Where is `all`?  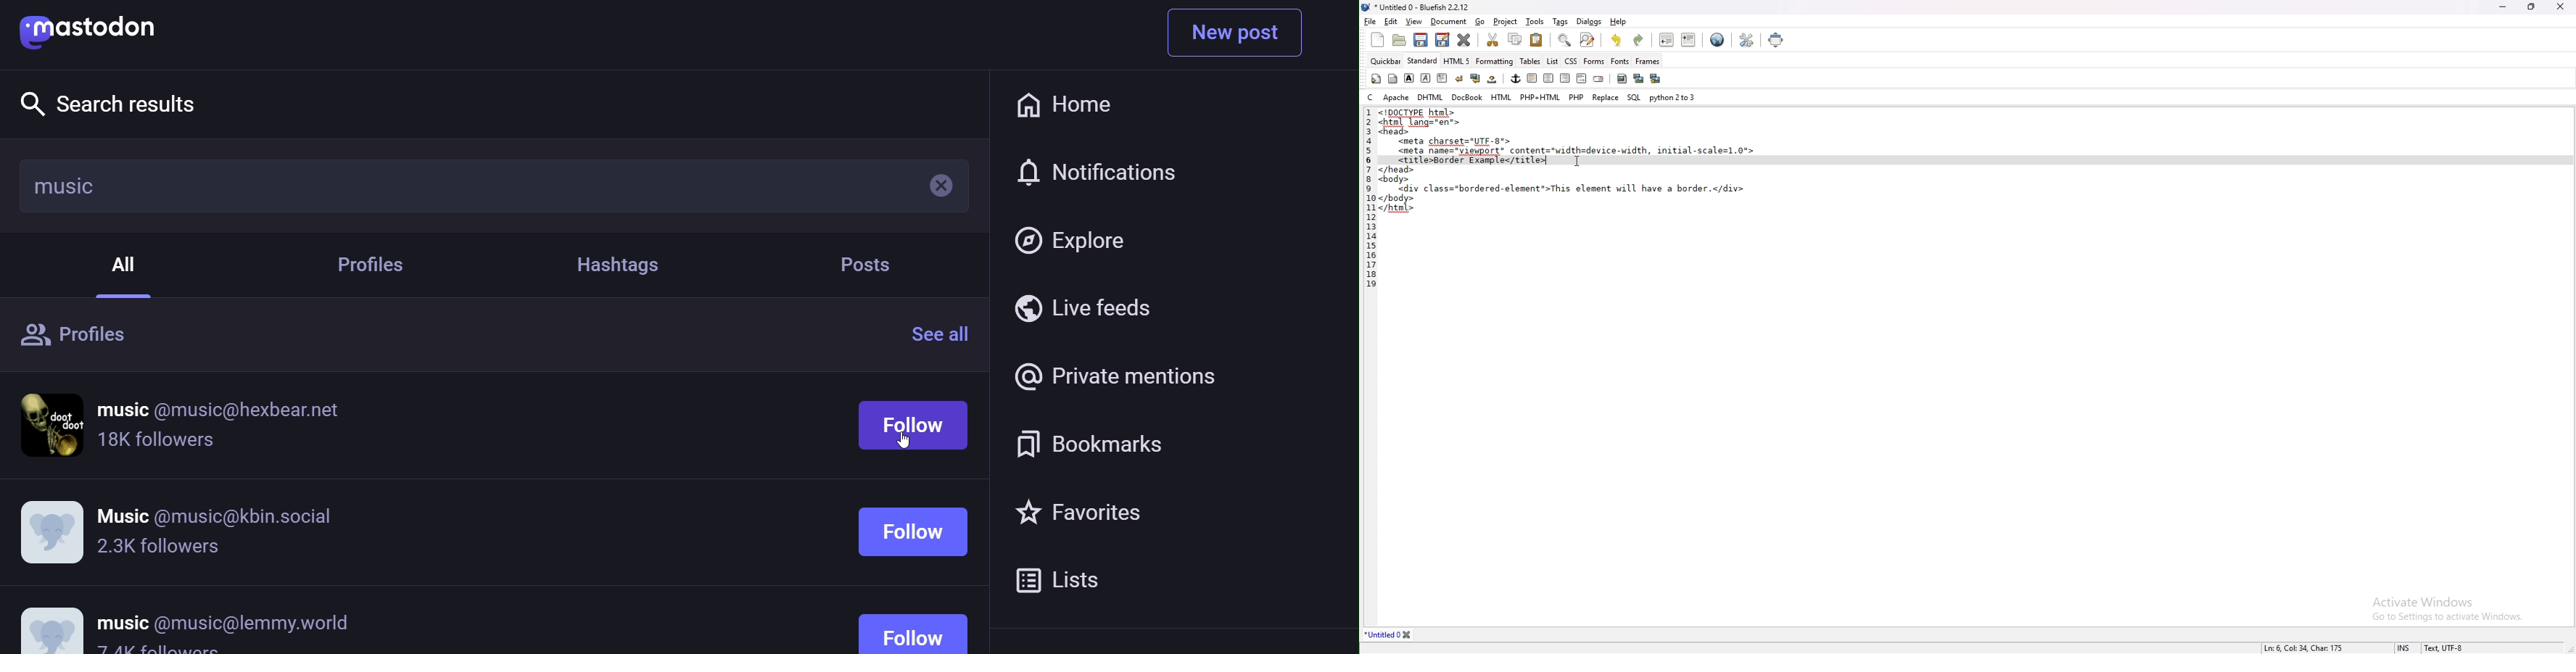 all is located at coordinates (128, 262).